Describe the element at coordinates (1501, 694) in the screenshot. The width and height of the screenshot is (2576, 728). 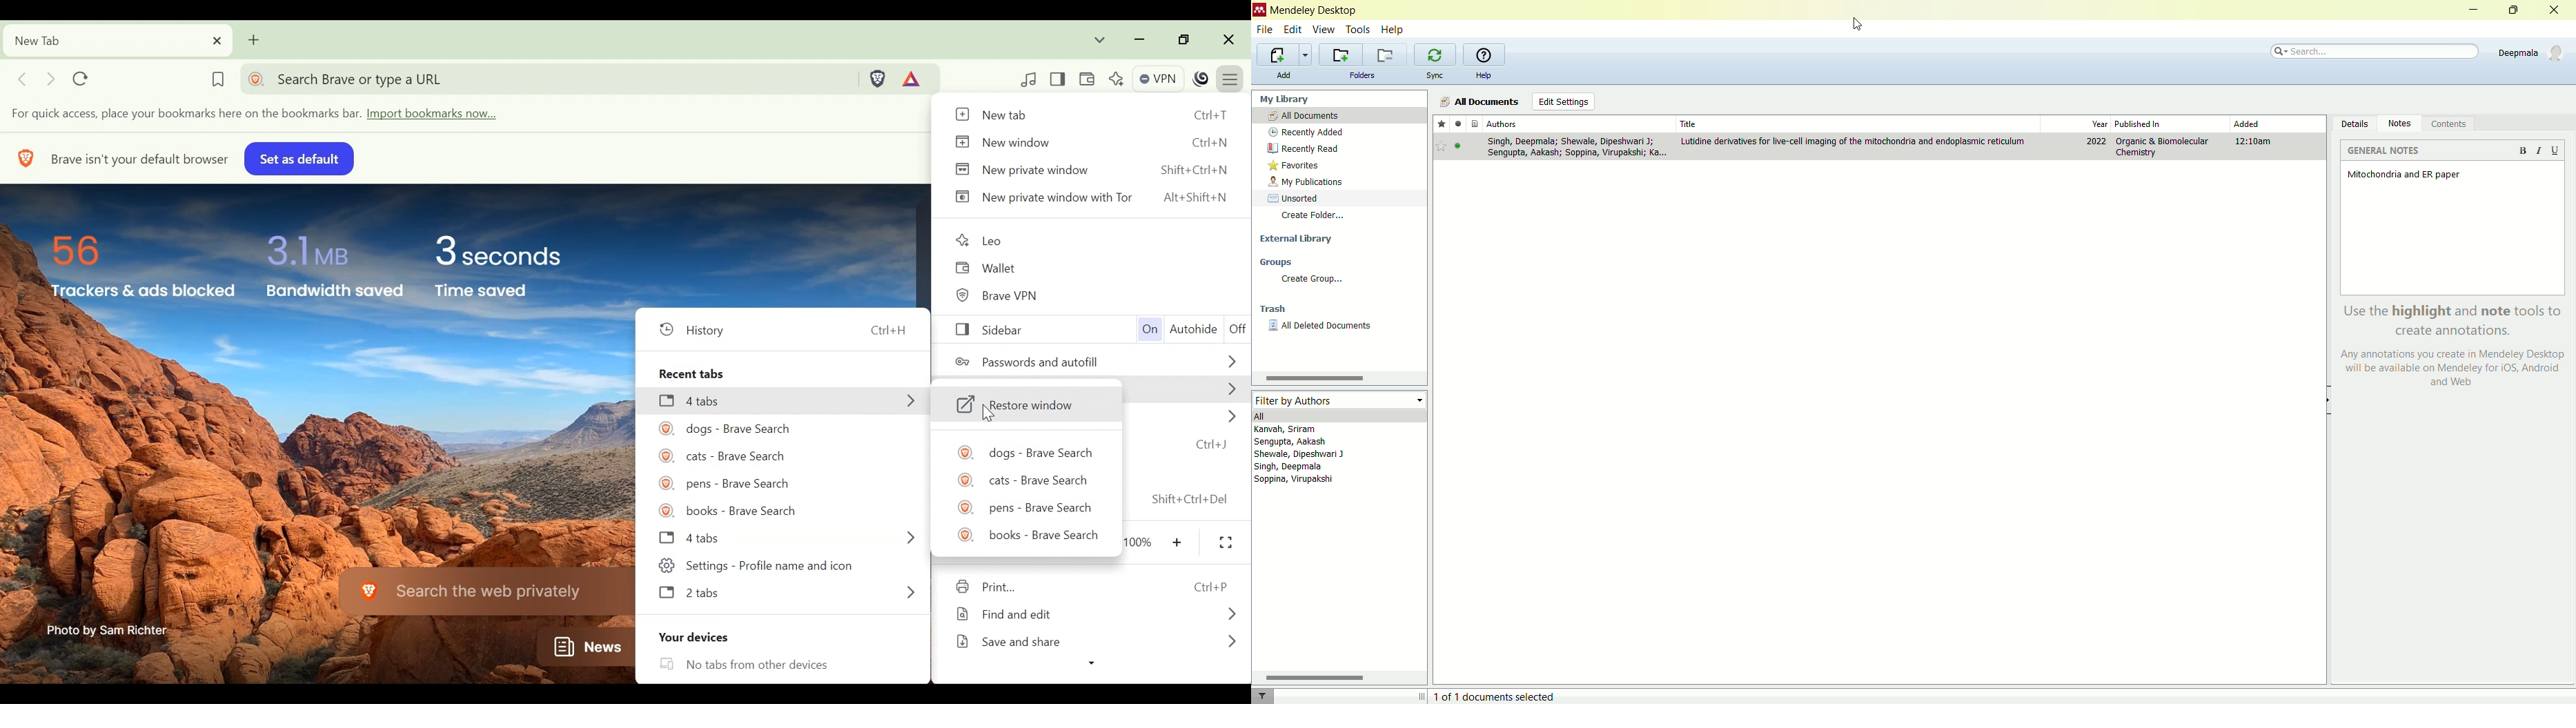
I see `1 of 1 documents selected` at that location.